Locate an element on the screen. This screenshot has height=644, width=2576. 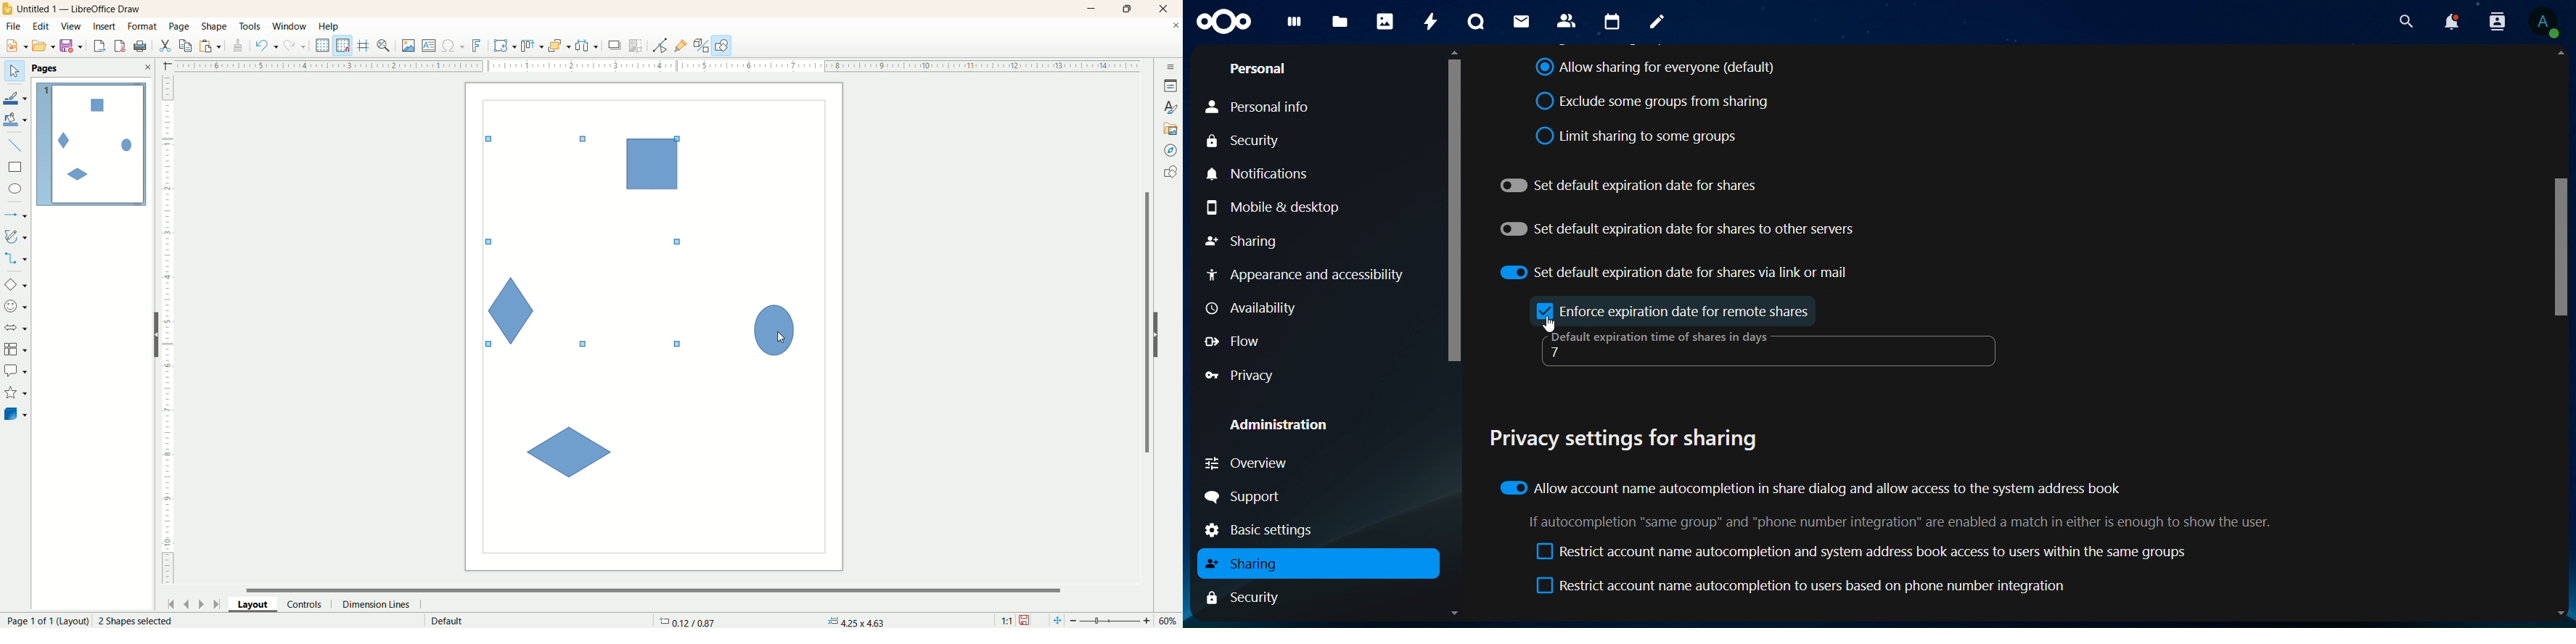
fontwork text is located at coordinates (479, 46).